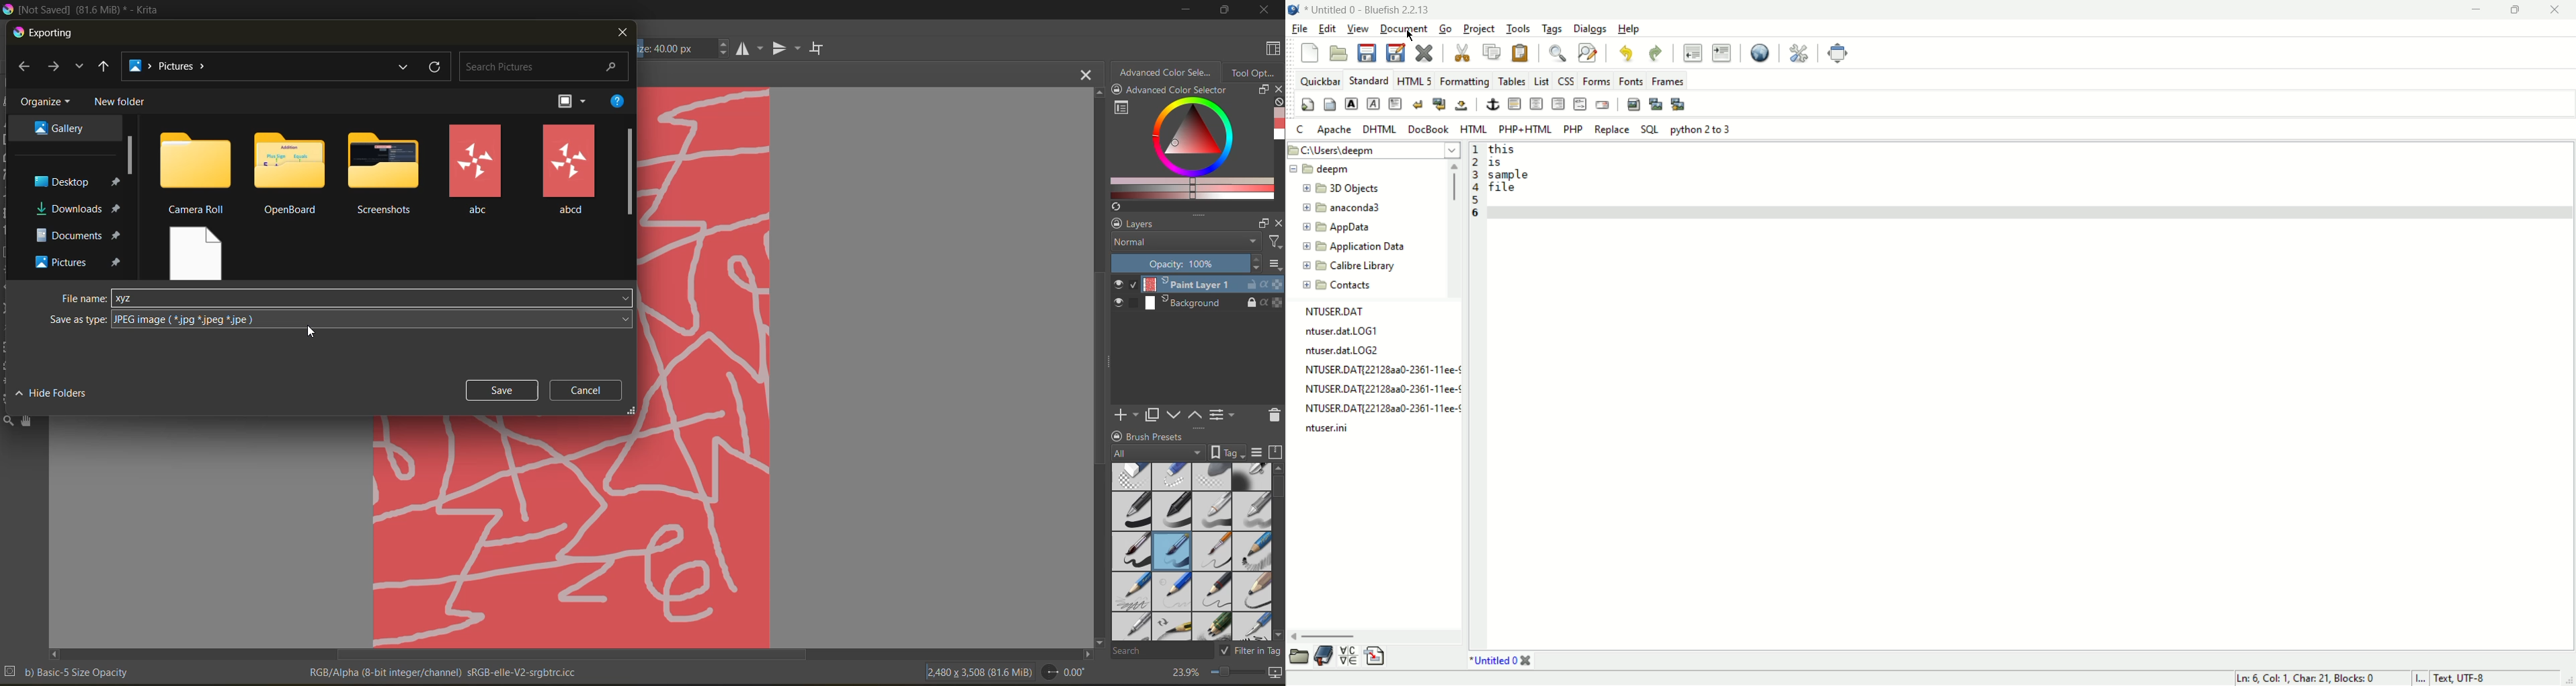 The height and width of the screenshot is (700, 2576). Describe the element at coordinates (1162, 650) in the screenshot. I see `search` at that location.